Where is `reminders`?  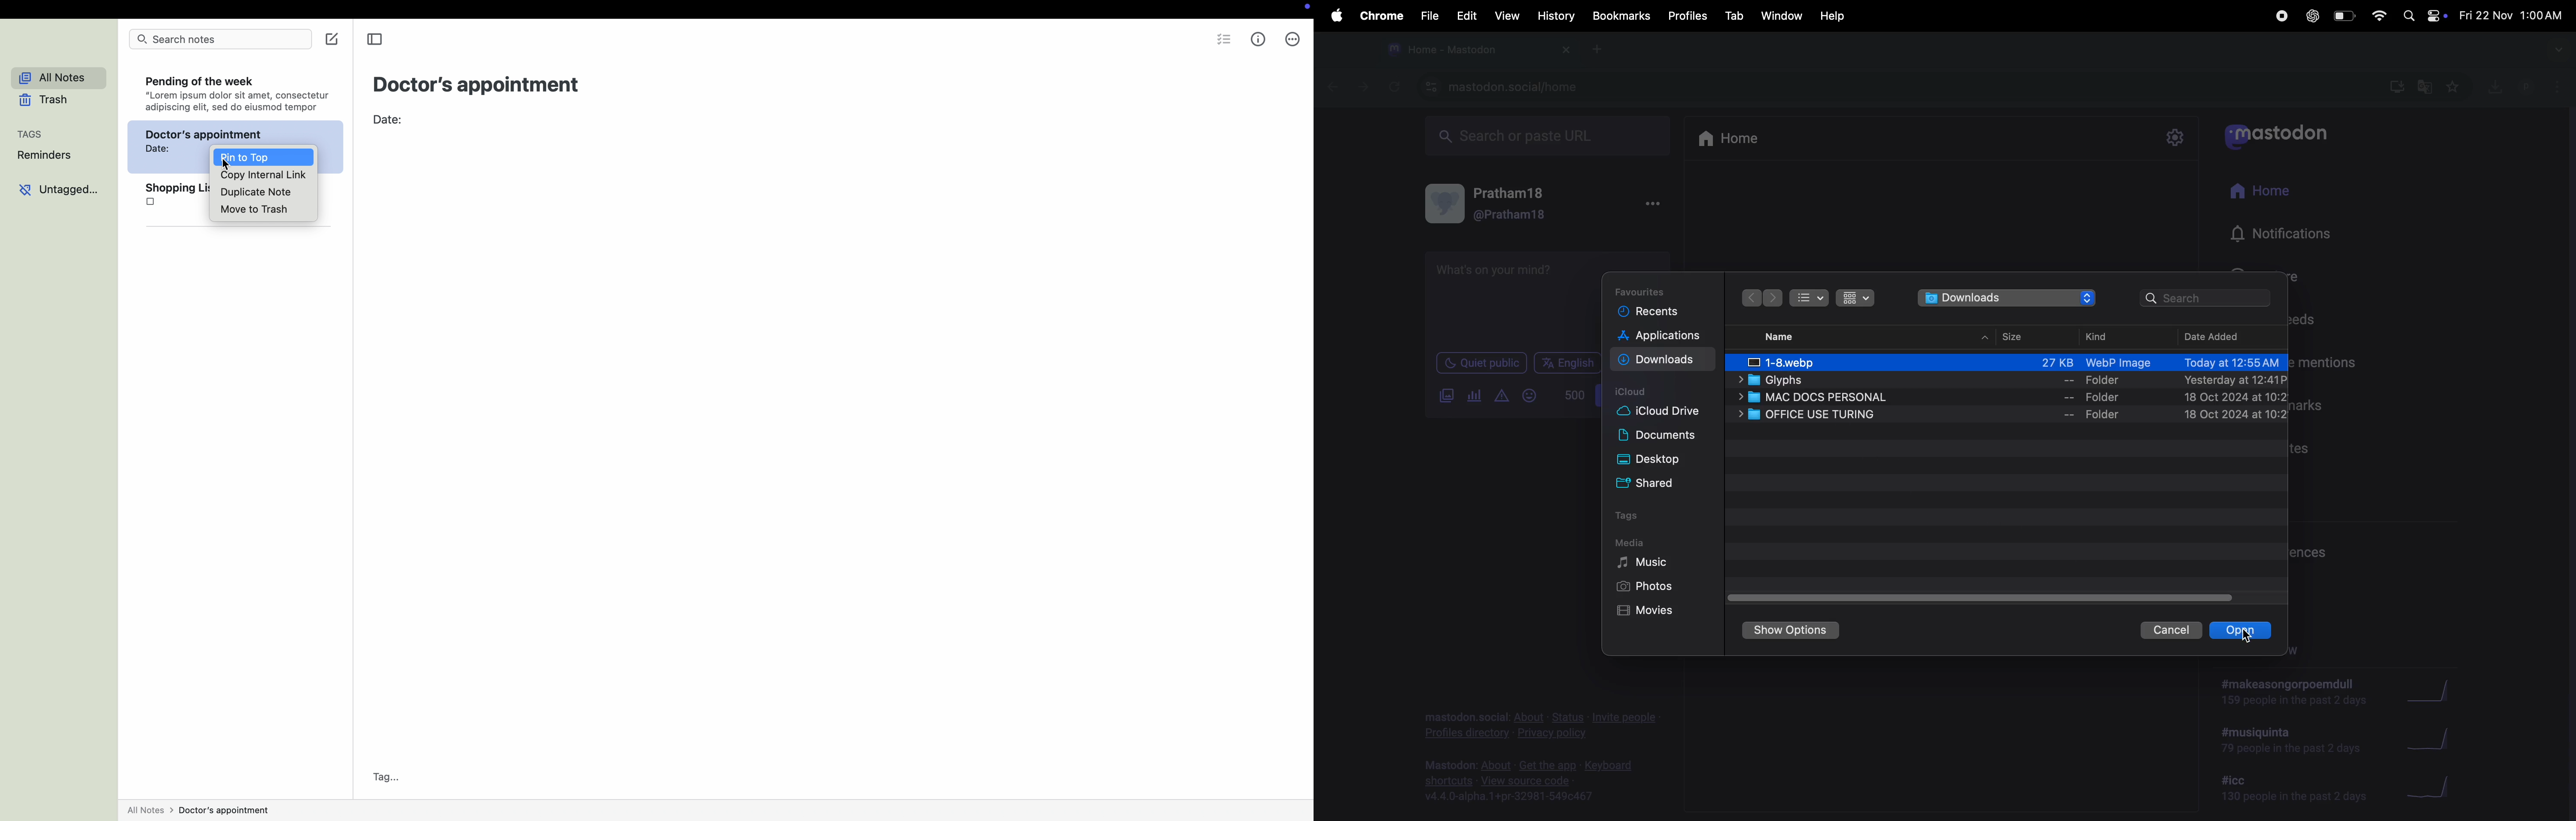 reminders is located at coordinates (43, 157).